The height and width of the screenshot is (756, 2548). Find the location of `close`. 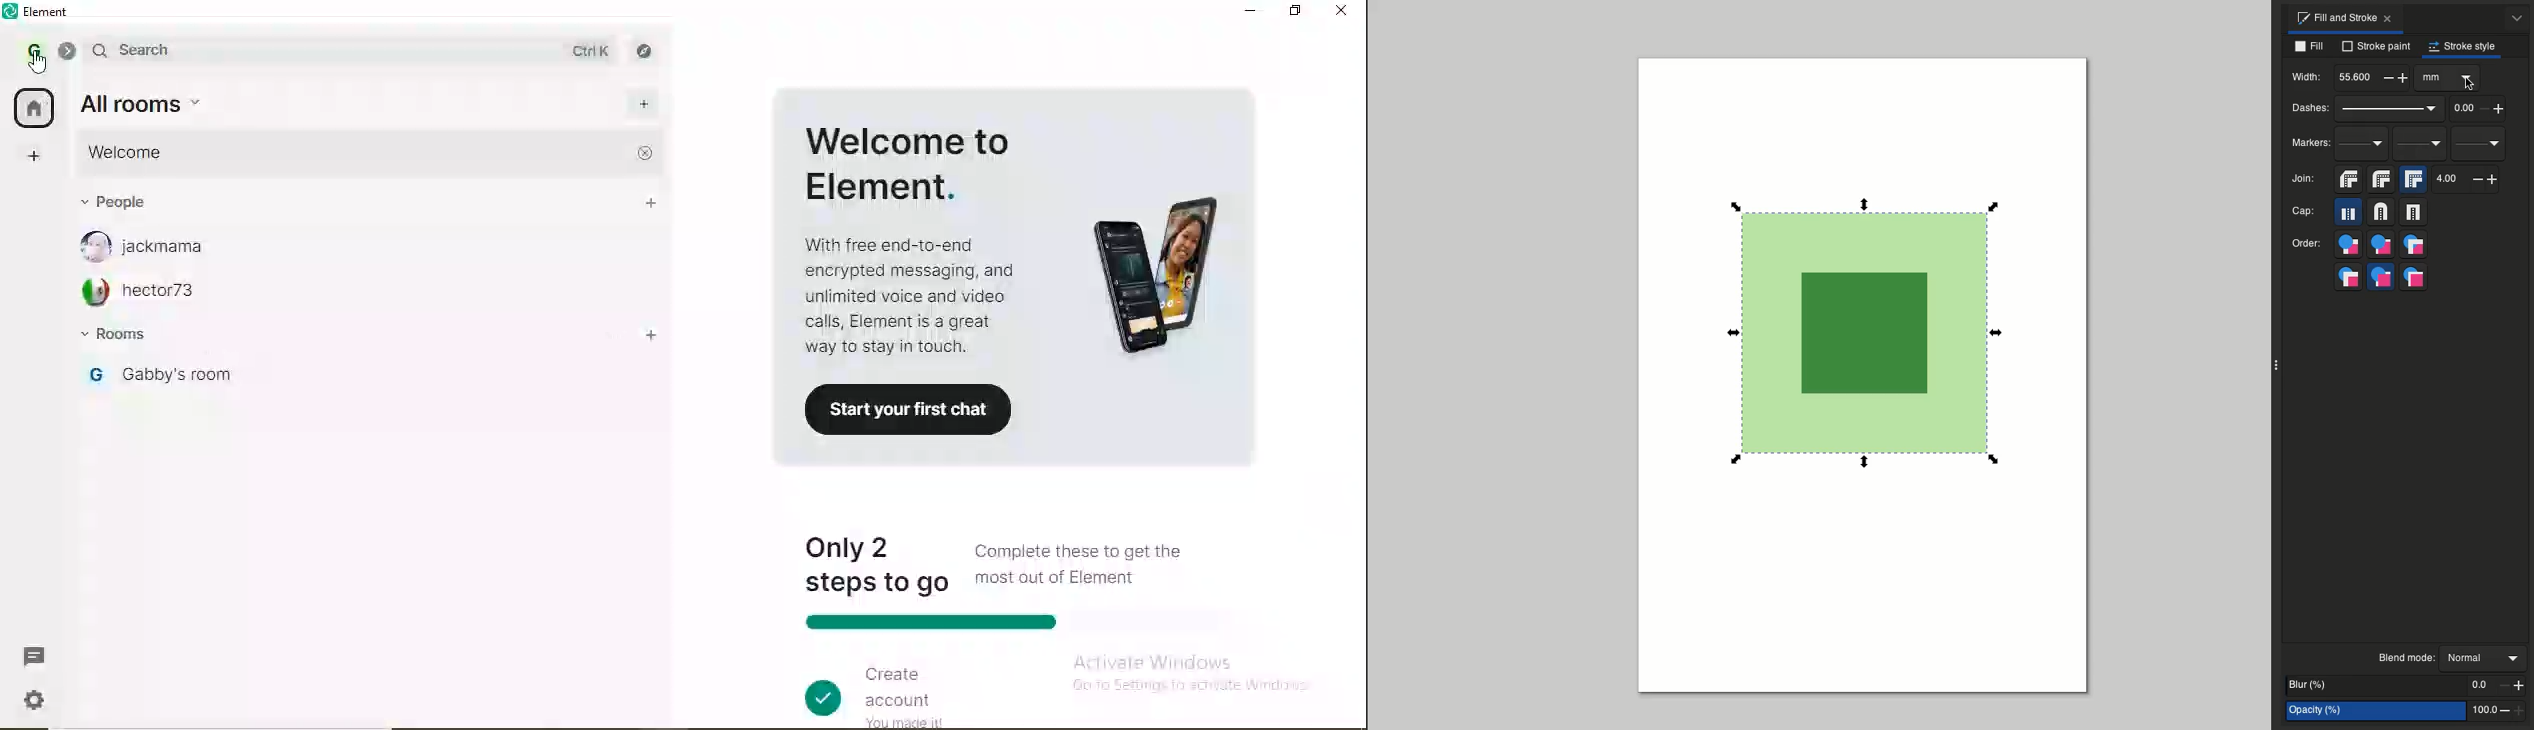

close is located at coordinates (647, 152).